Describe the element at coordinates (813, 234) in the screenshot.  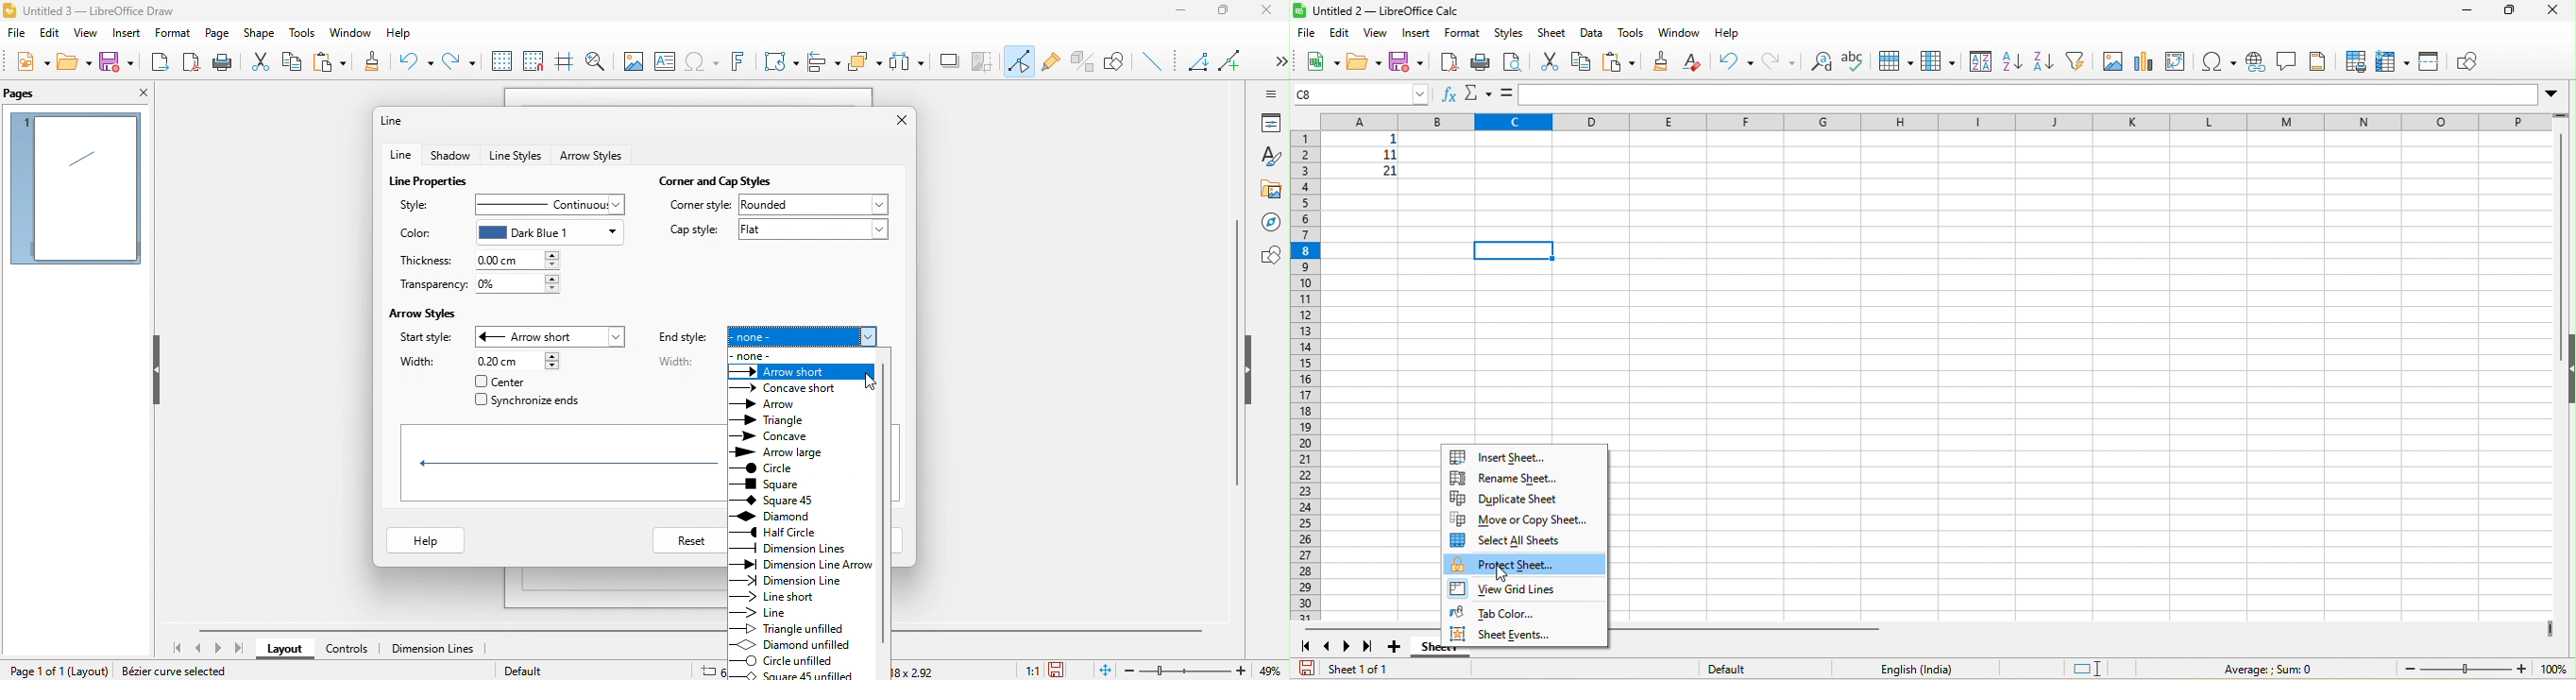
I see `flat` at that location.